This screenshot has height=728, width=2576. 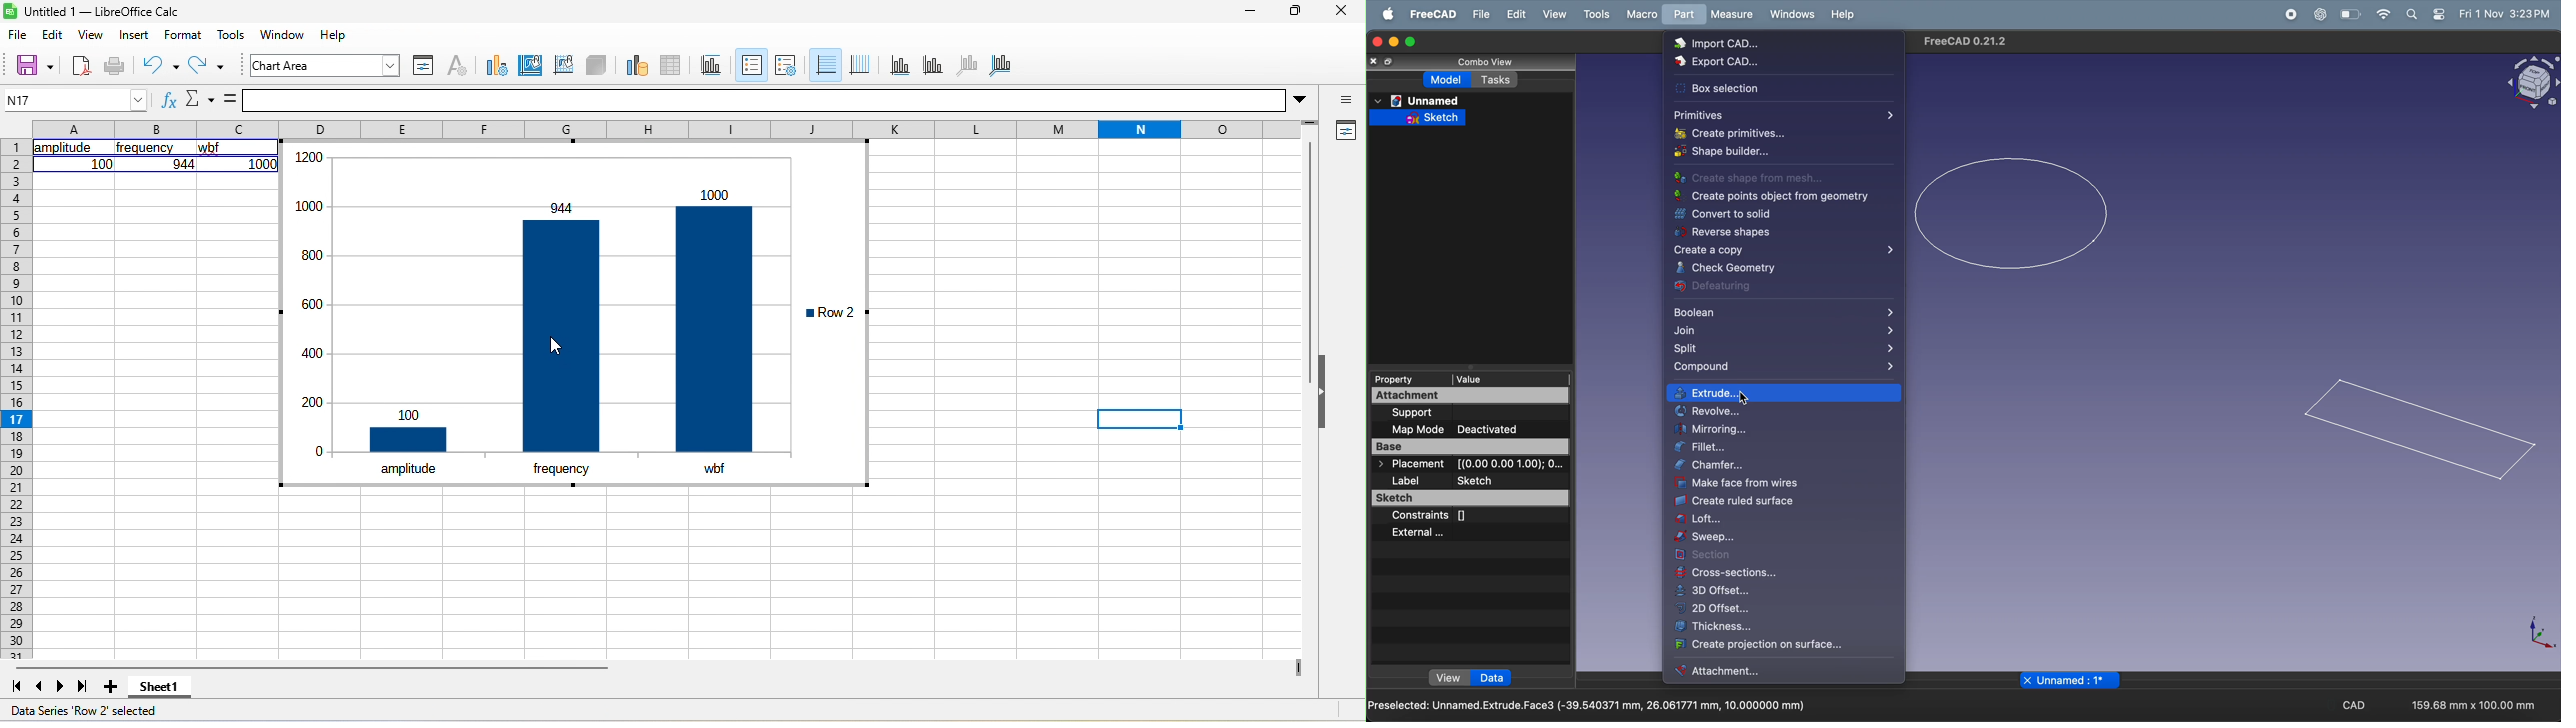 I want to click on properties, so click(x=1342, y=130).